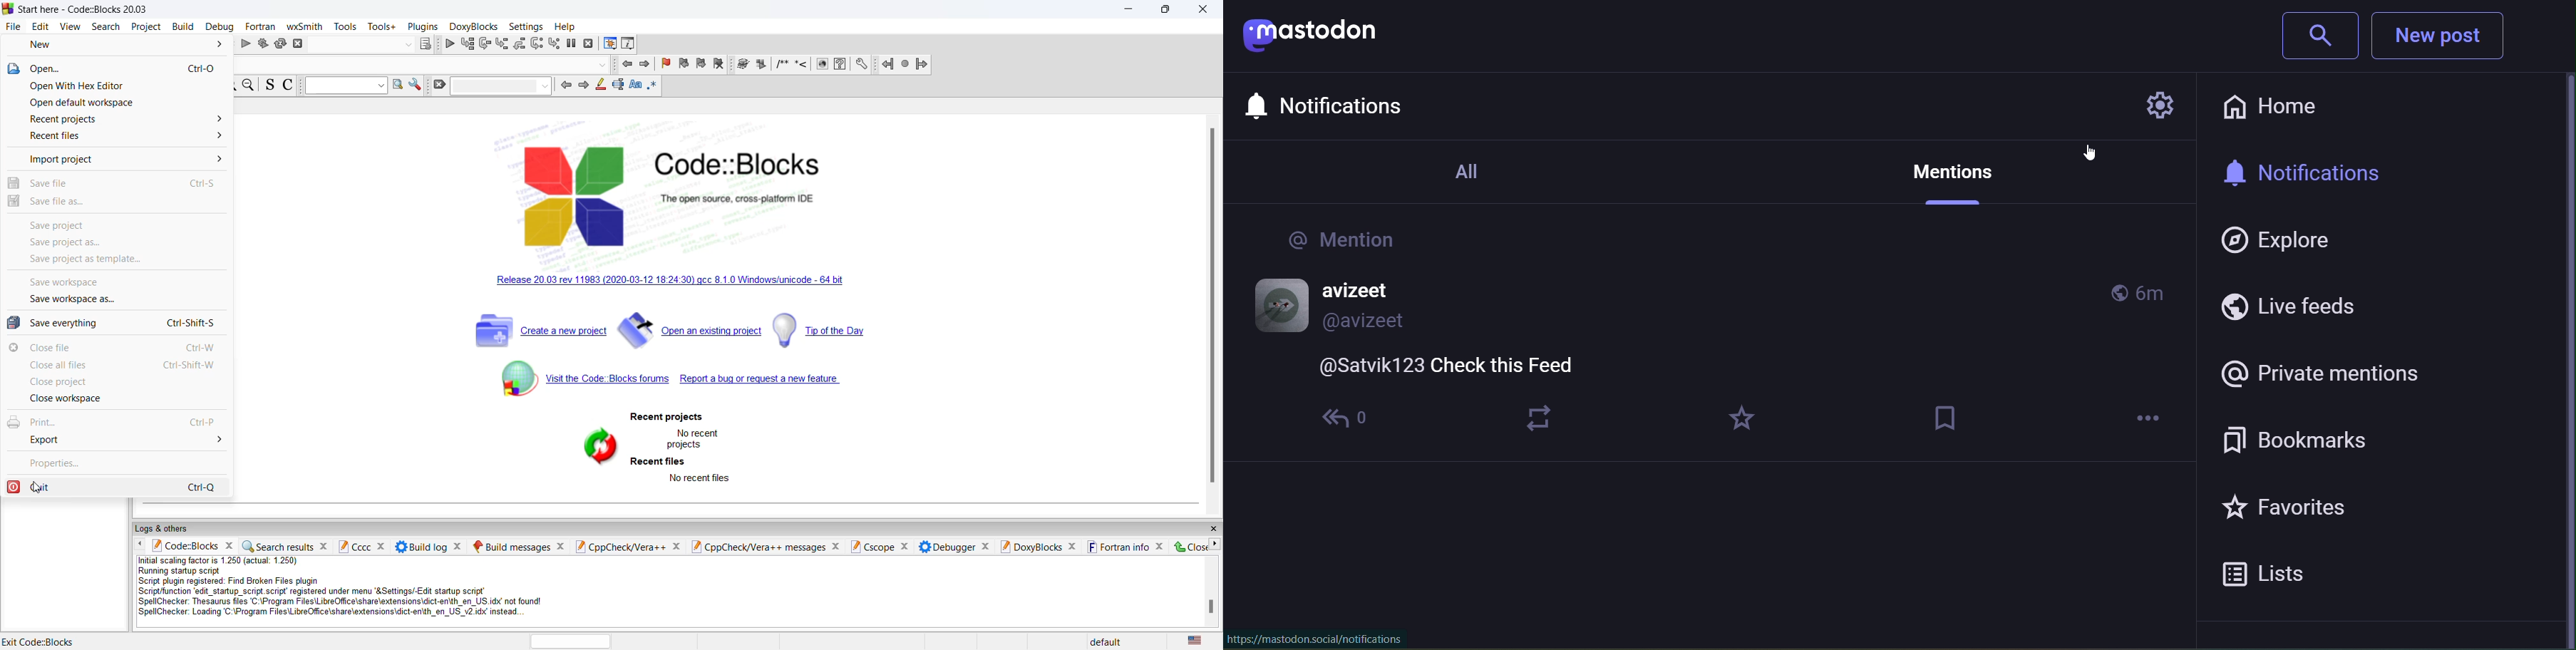  I want to click on recent files, so click(659, 462).